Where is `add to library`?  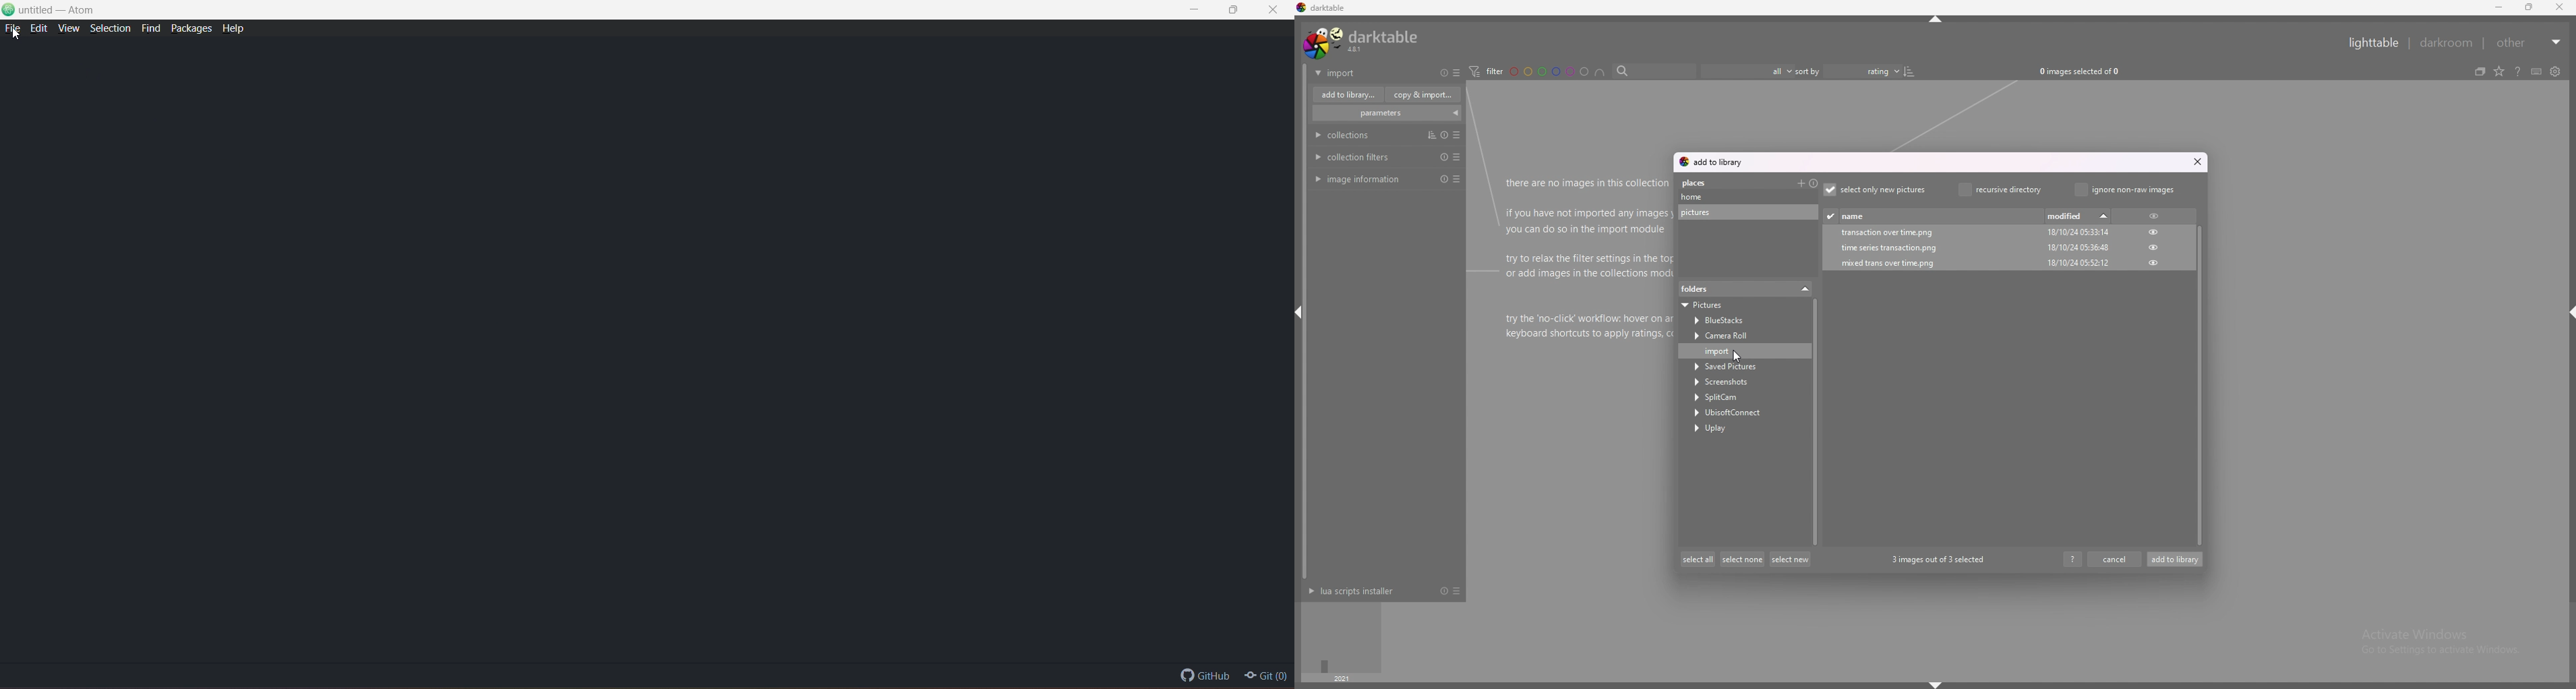 add to library is located at coordinates (1714, 162).